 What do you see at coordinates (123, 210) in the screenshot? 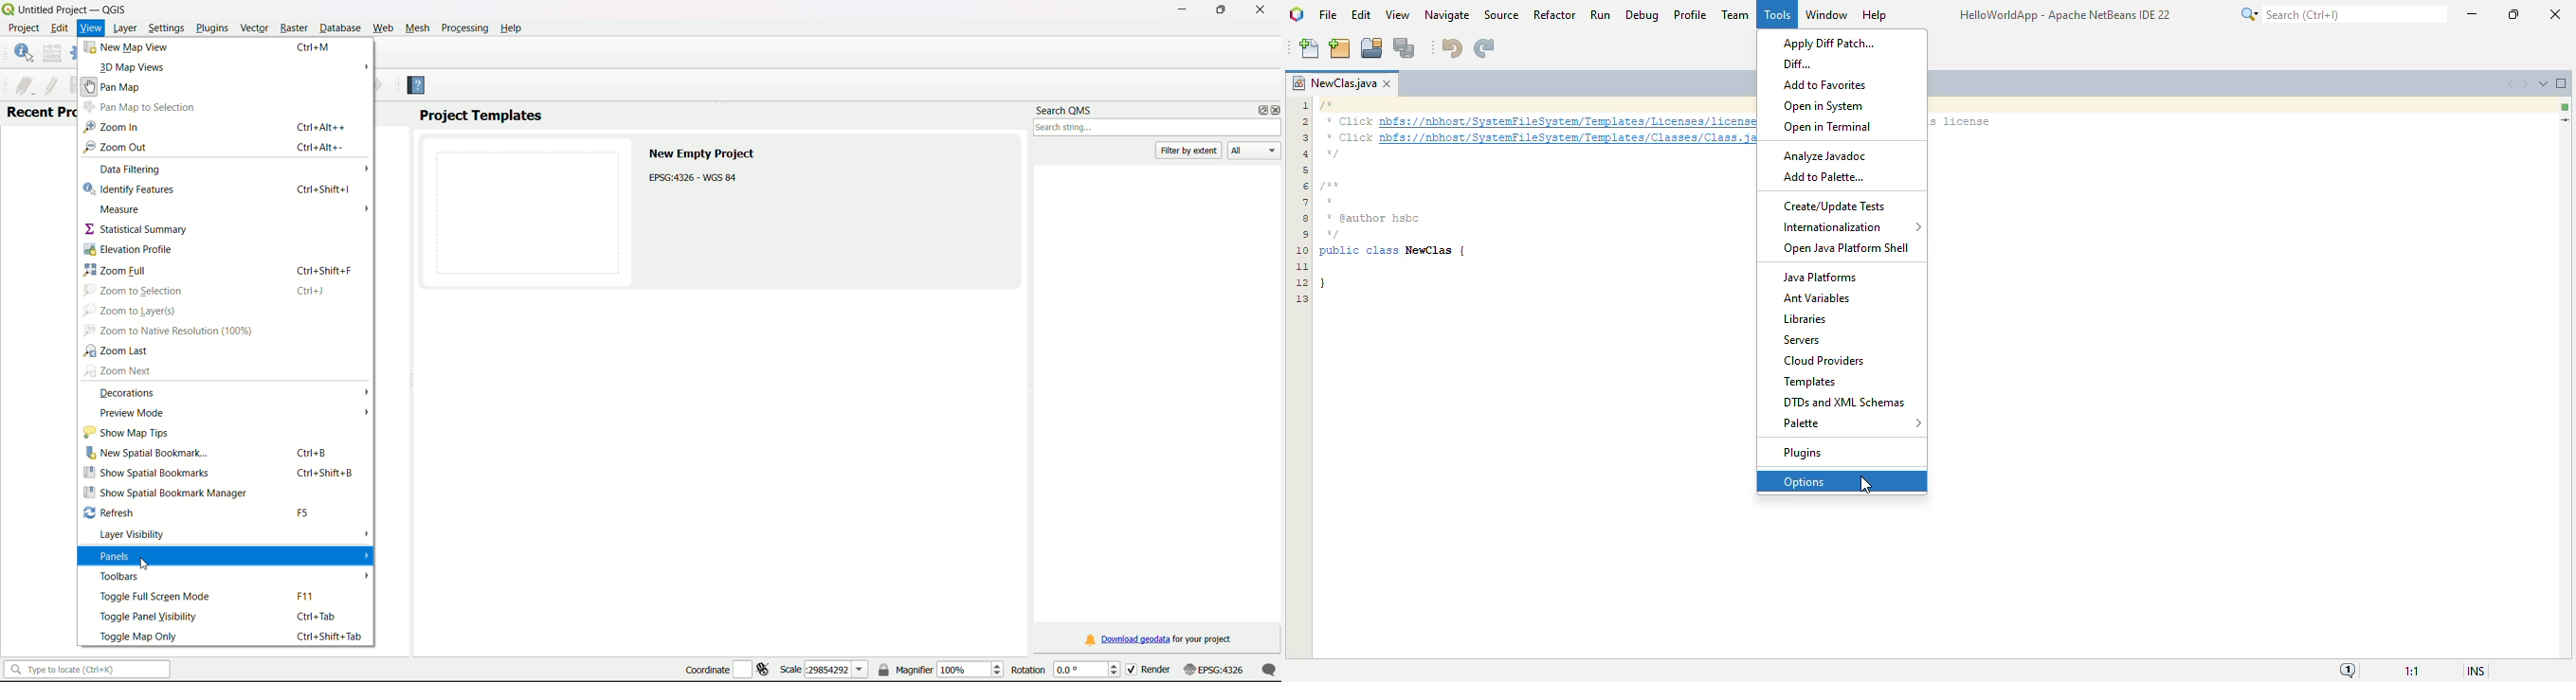
I see `Measure` at bounding box center [123, 210].